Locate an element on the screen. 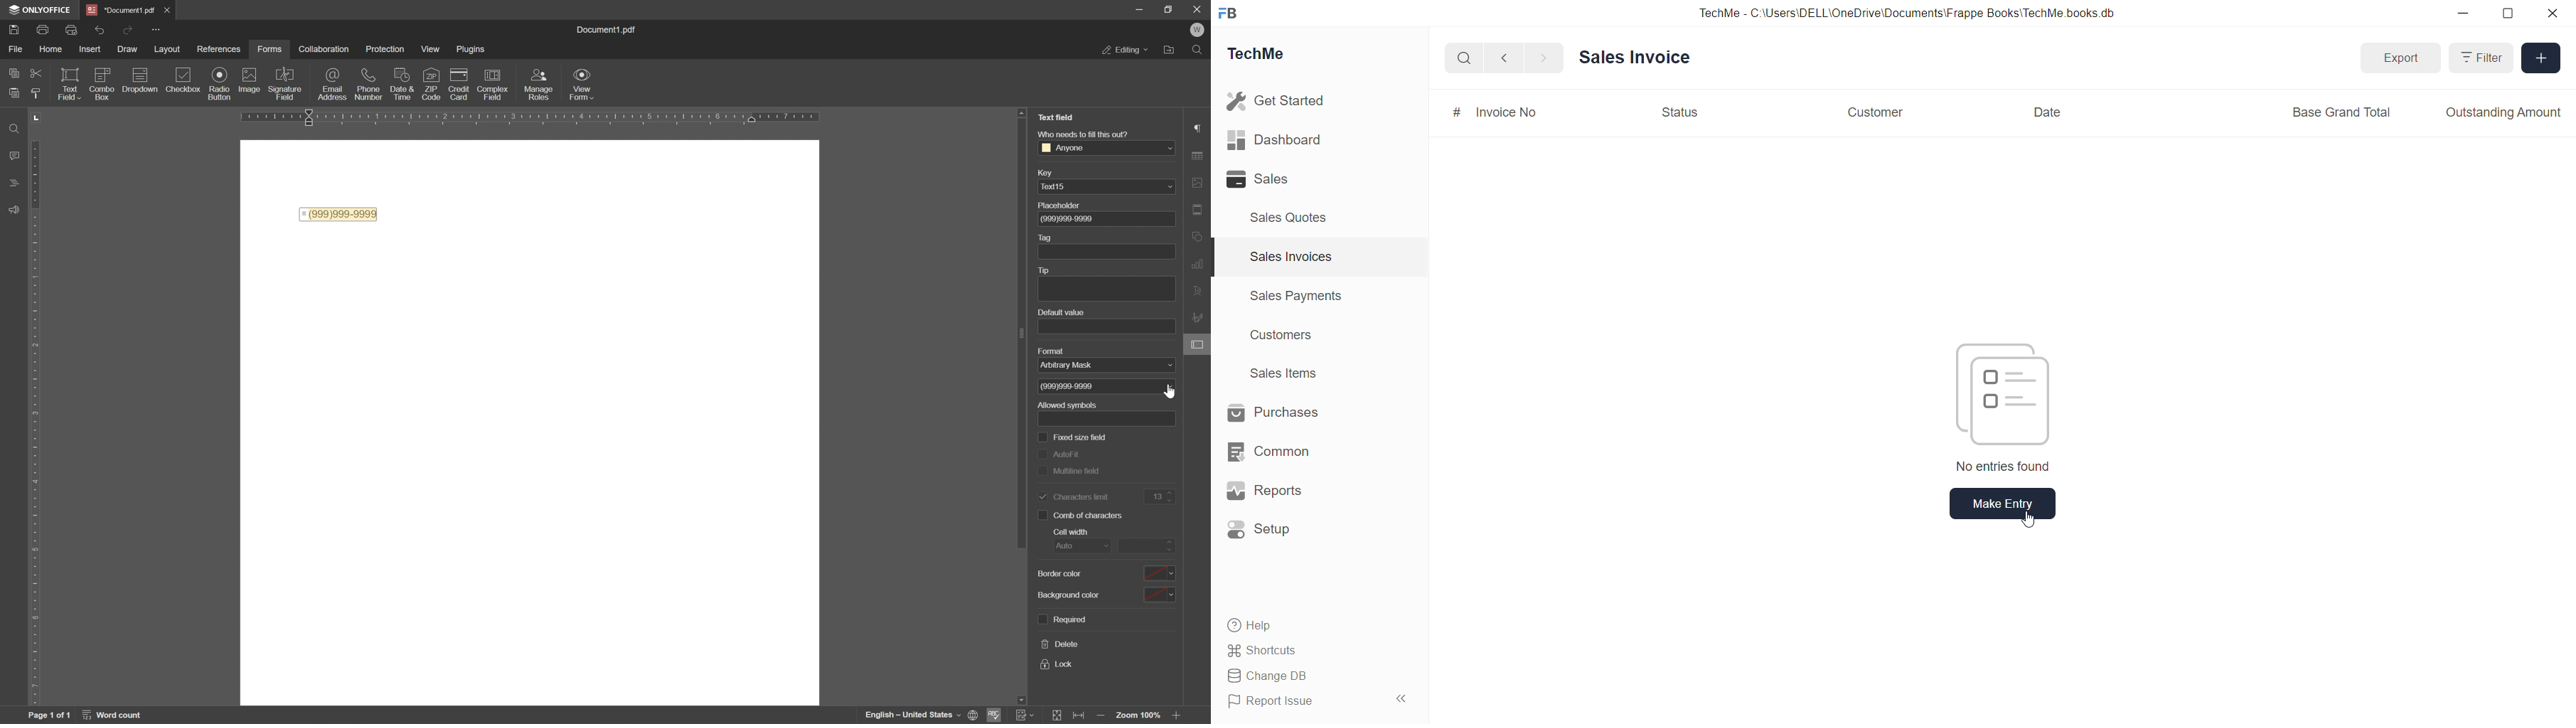 This screenshot has width=2576, height=728. Common is located at coordinates (1268, 452).